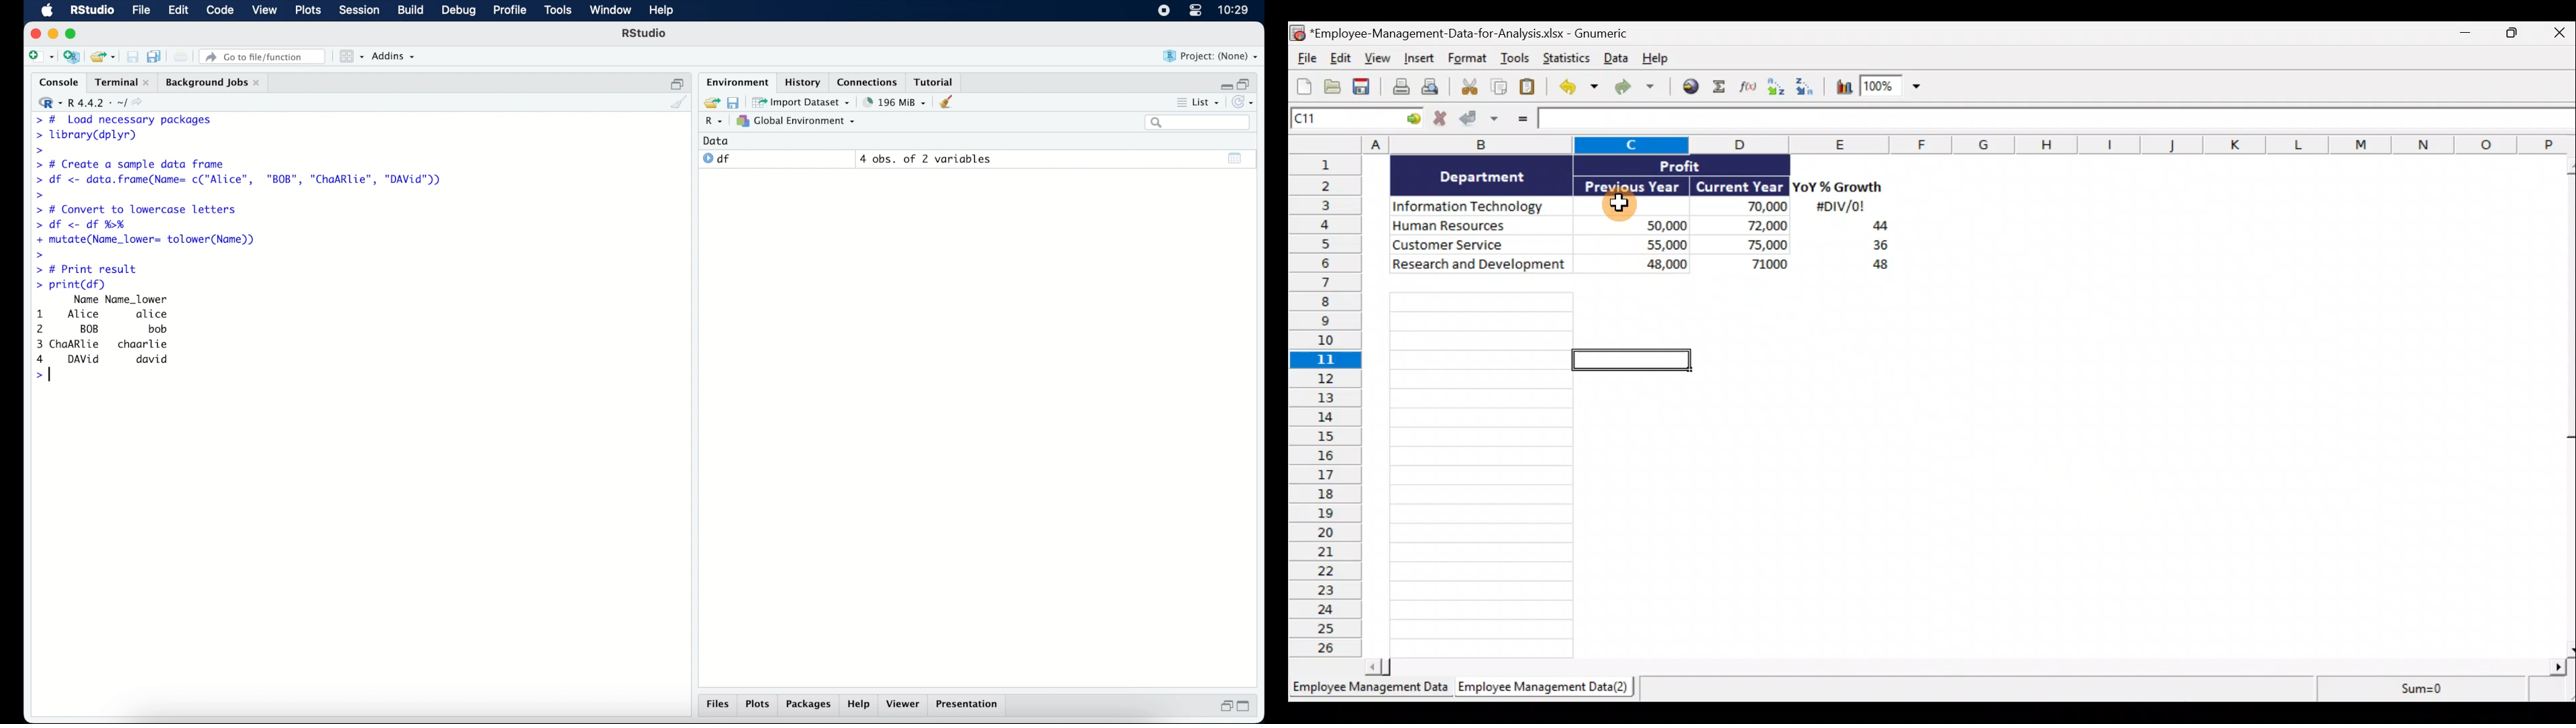 The image size is (2576, 728). I want to click on show output  window, so click(1236, 158).